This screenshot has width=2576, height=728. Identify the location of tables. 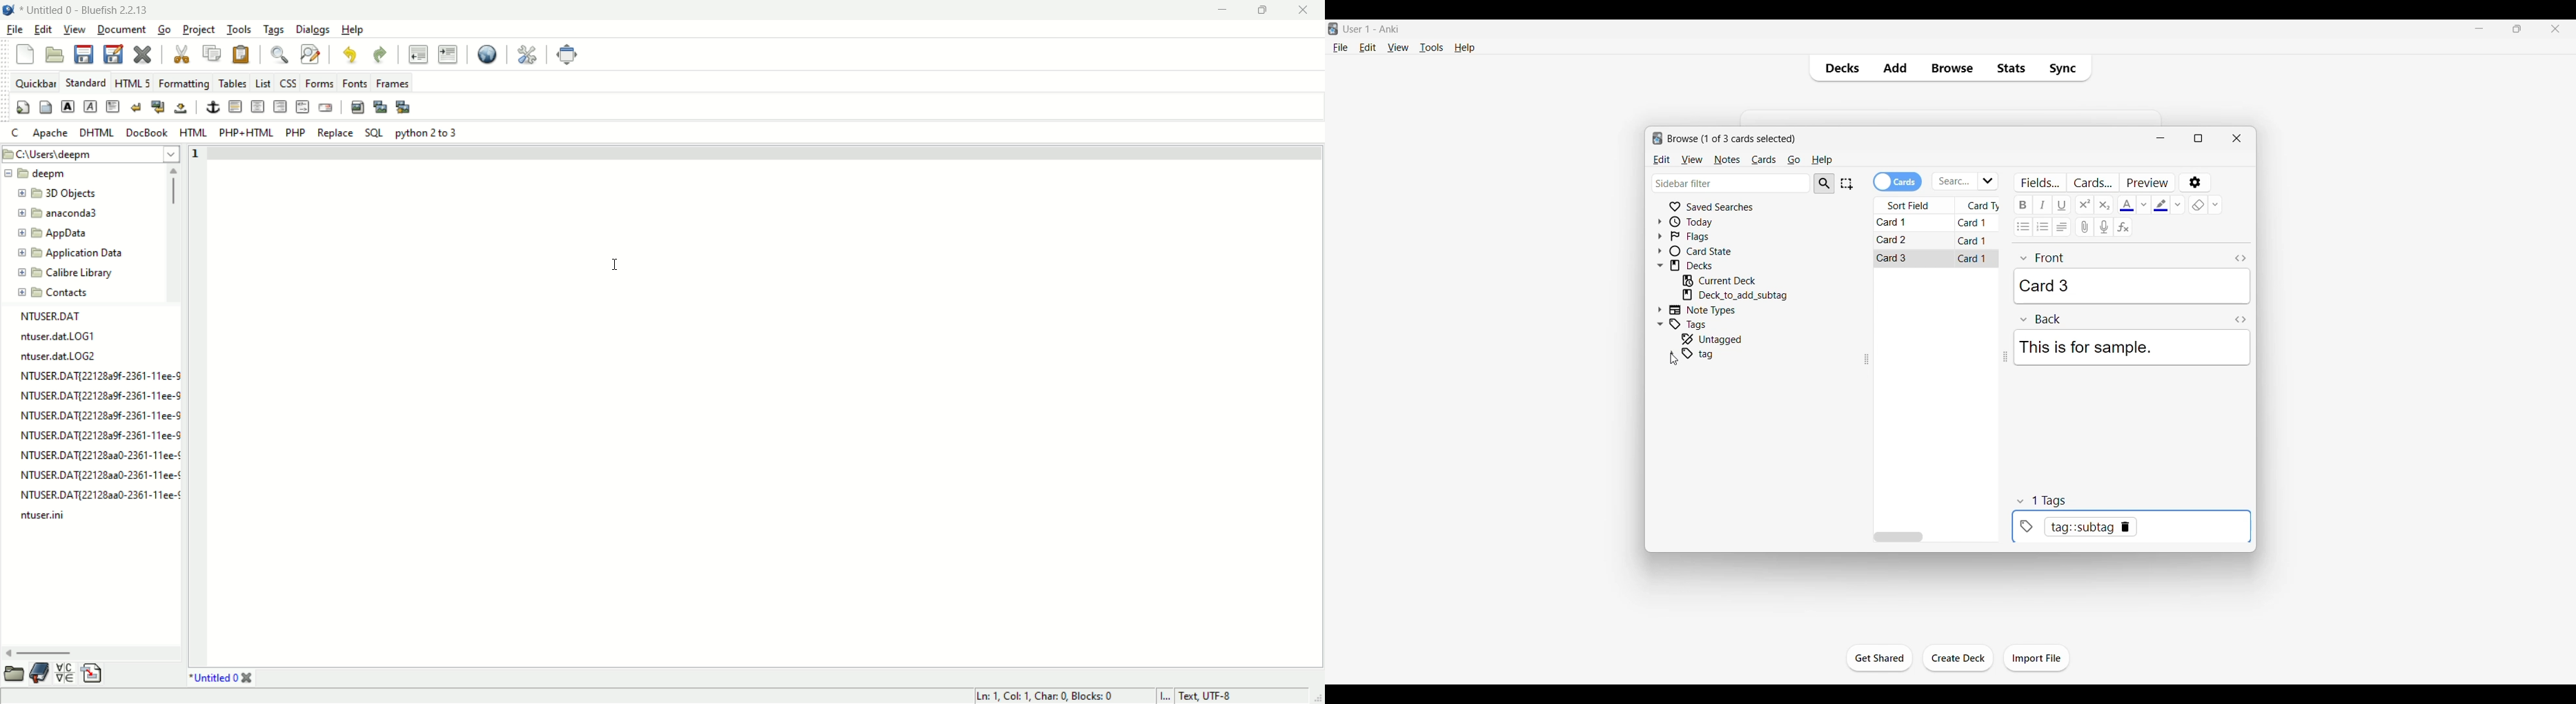
(233, 82).